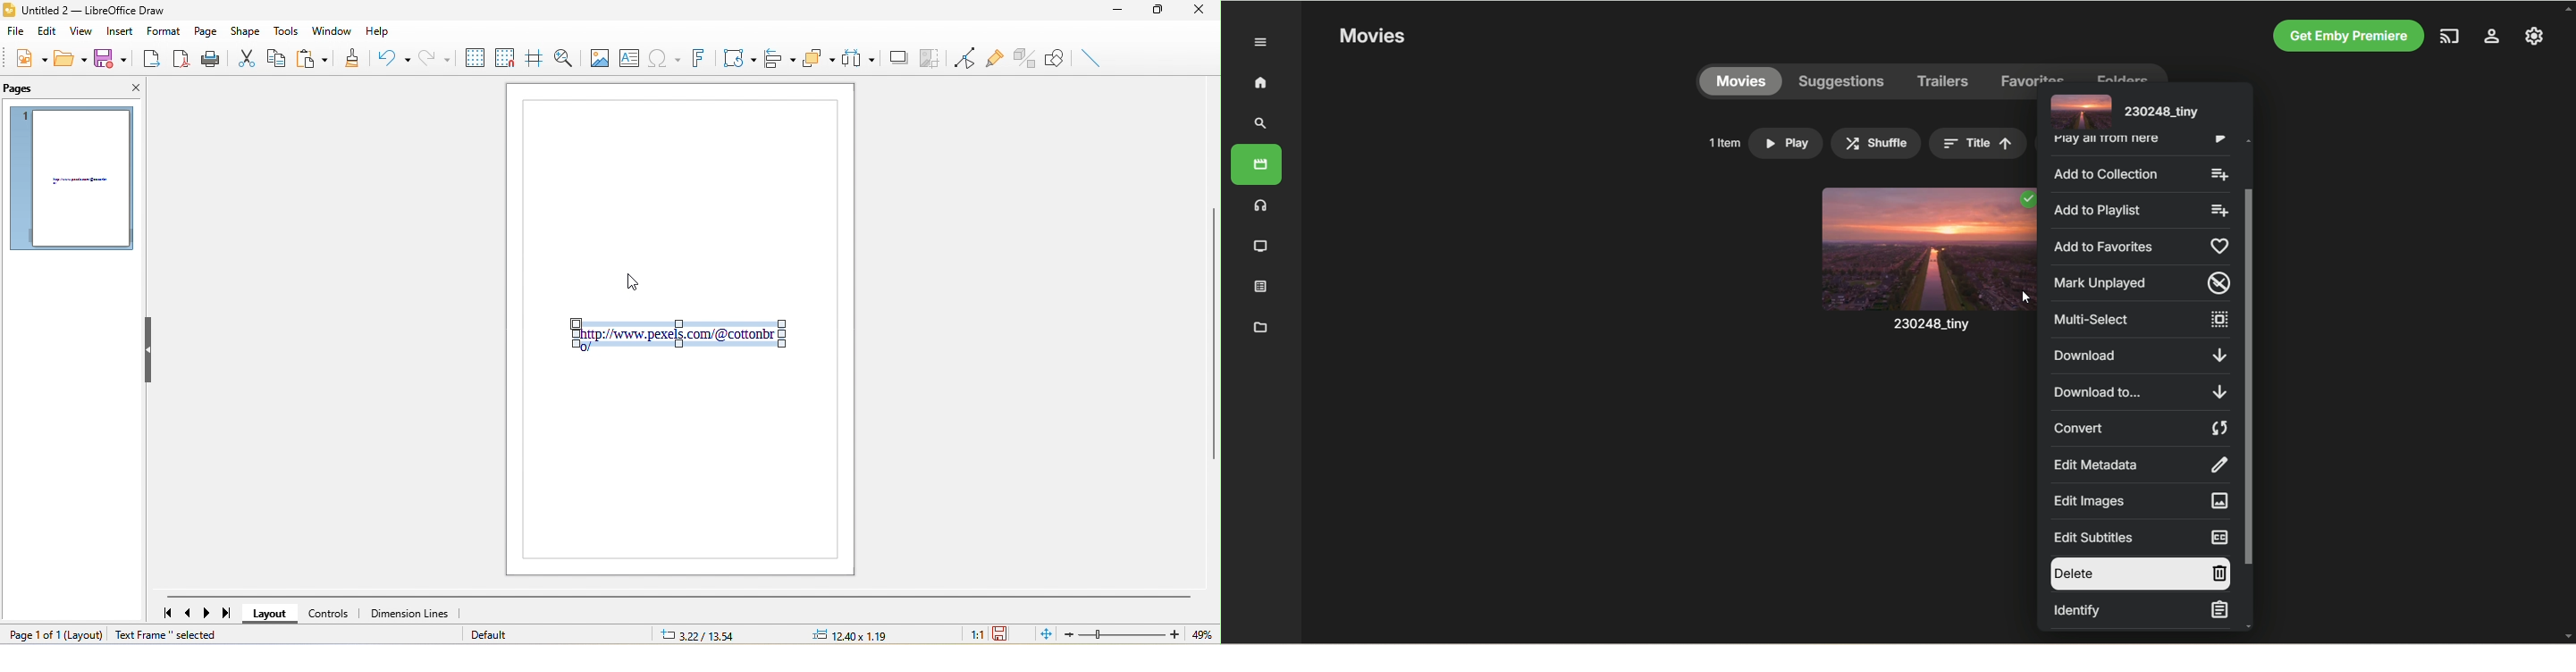  Describe the element at coordinates (25, 62) in the screenshot. I see `new` at that location.